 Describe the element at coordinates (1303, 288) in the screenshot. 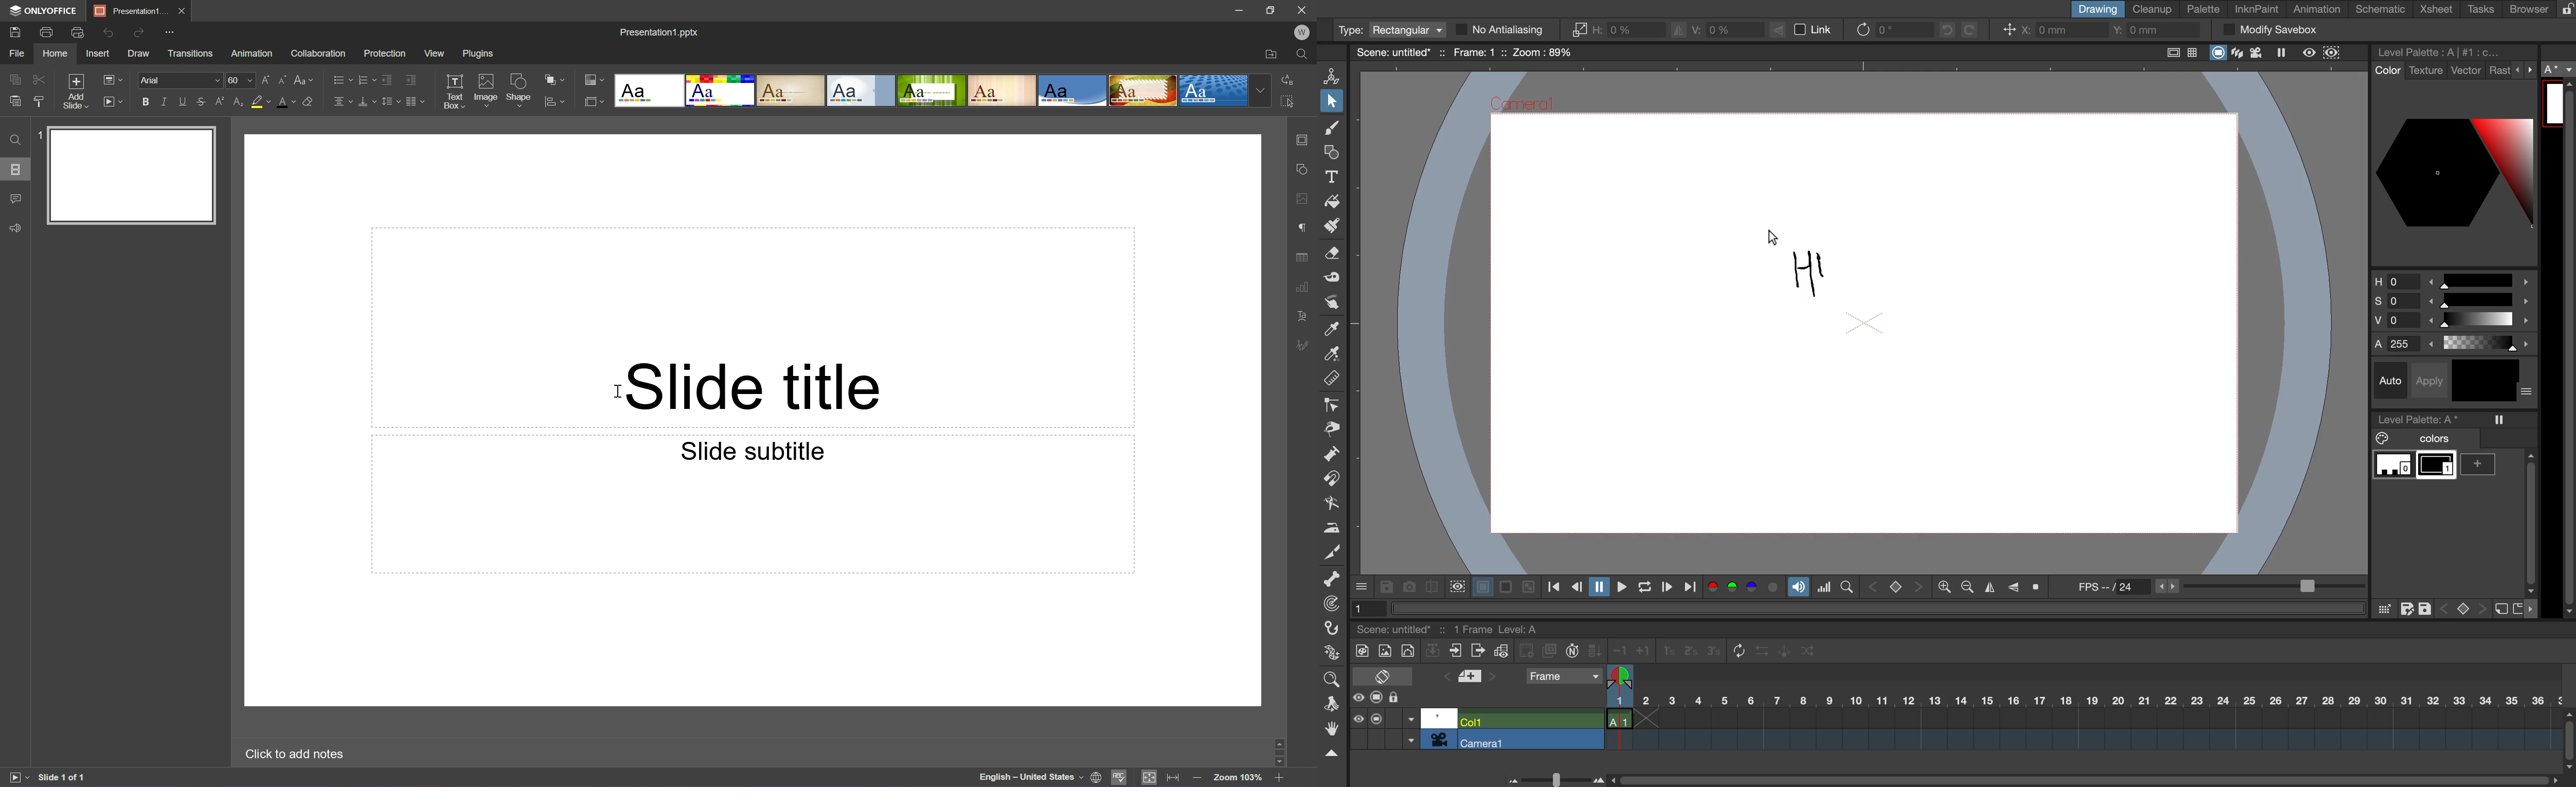

I see `Chart settings` at that location.